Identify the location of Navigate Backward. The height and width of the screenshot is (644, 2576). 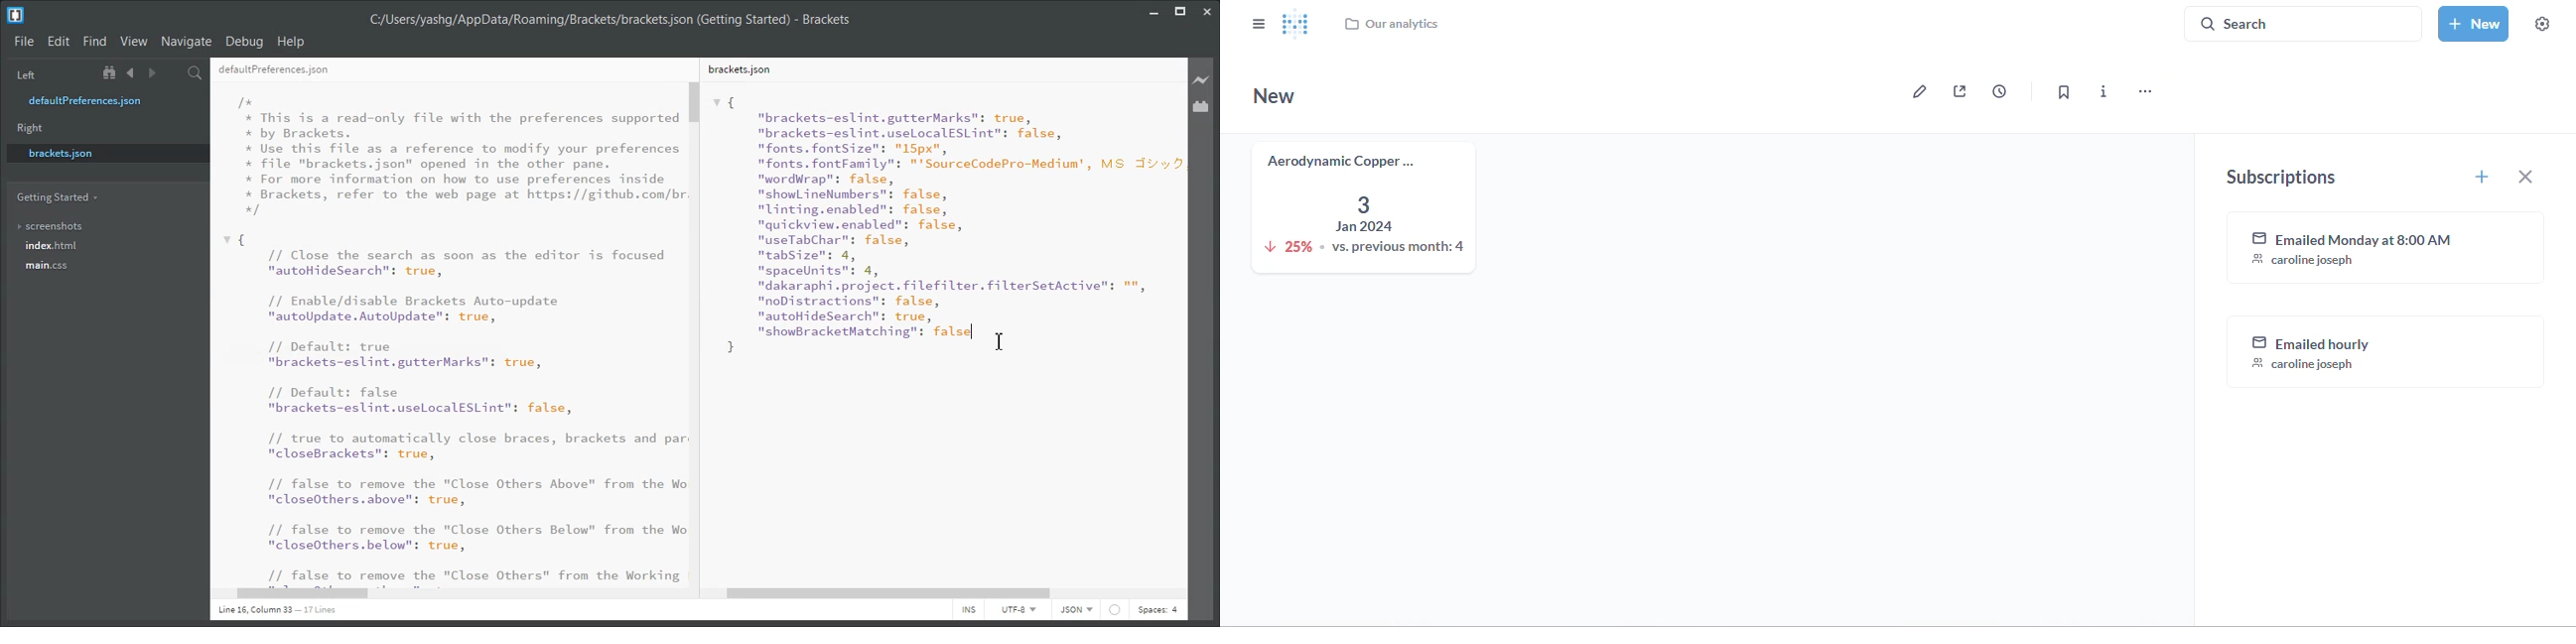
(131, 73).